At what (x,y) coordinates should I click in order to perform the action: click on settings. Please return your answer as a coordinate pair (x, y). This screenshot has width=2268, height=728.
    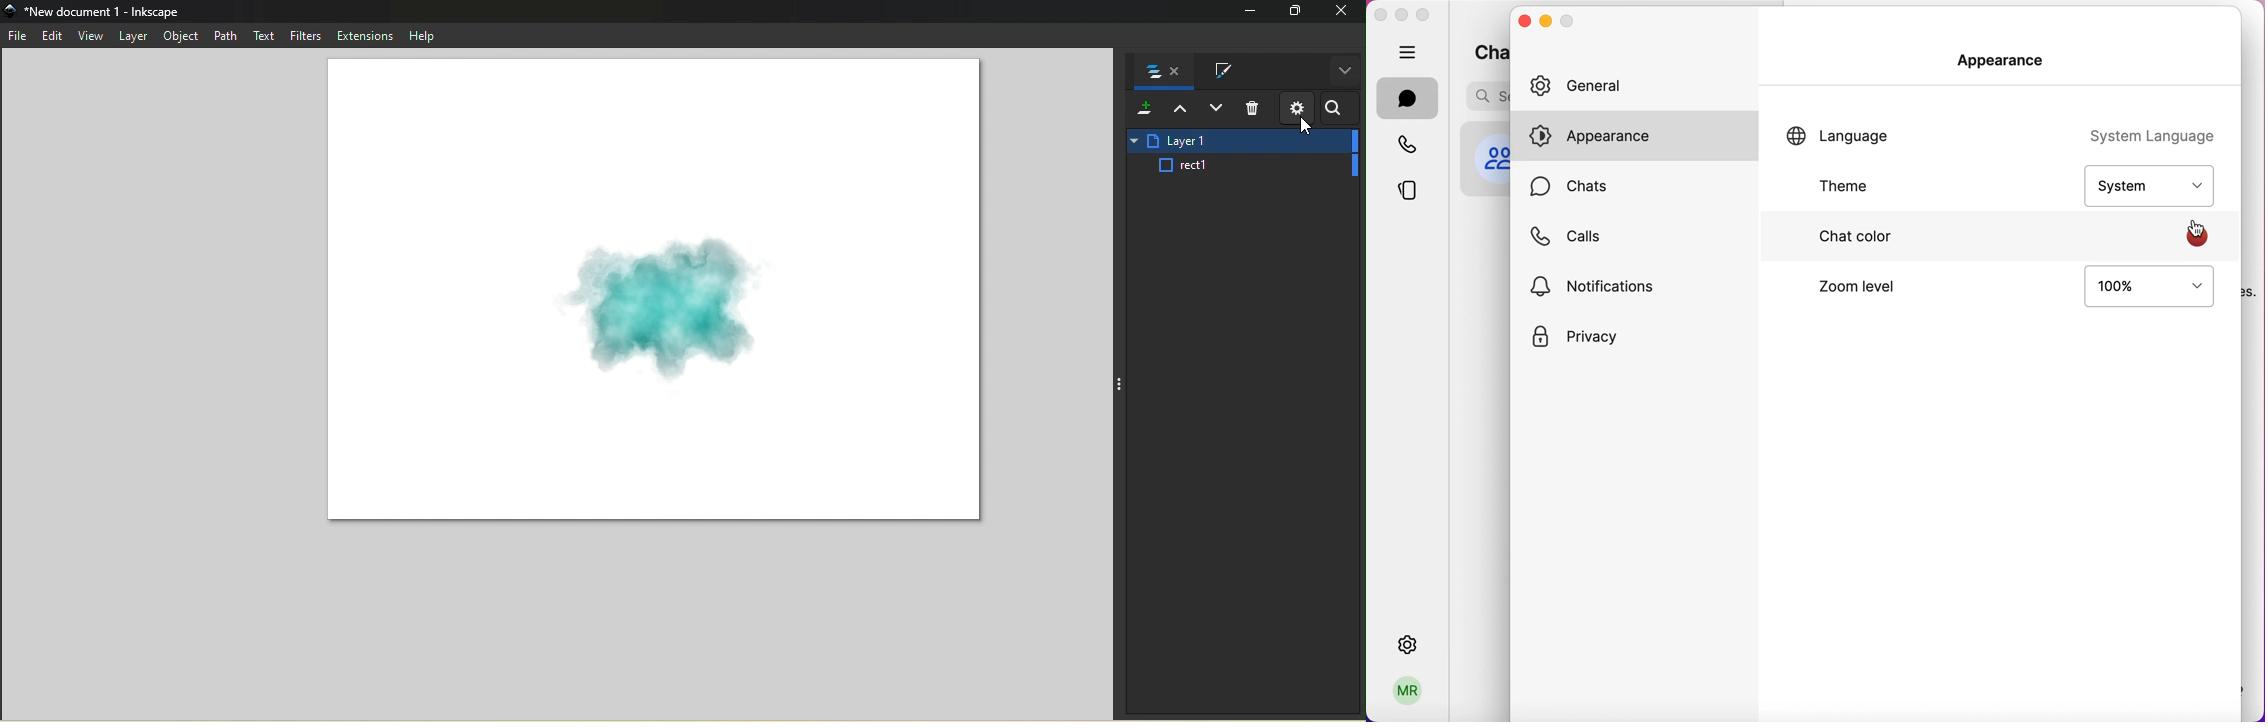
    Looking at the image, I should click on (1410, 642).